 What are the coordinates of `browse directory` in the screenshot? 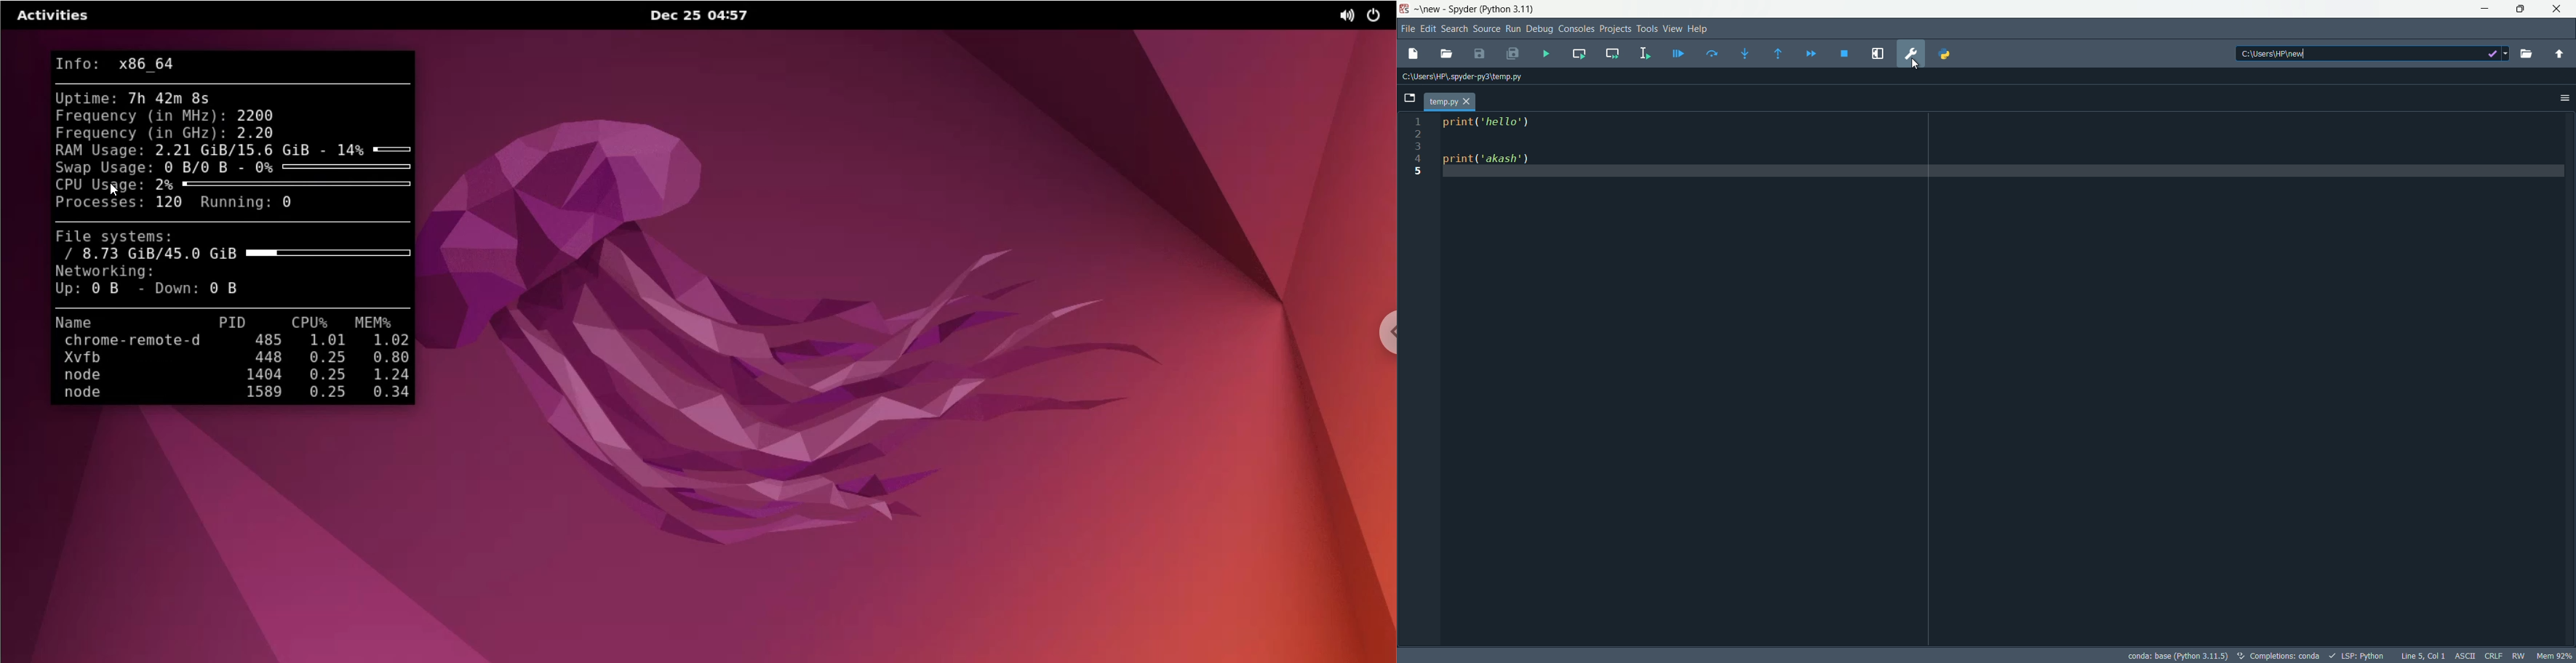 It's located at (2525, 55).